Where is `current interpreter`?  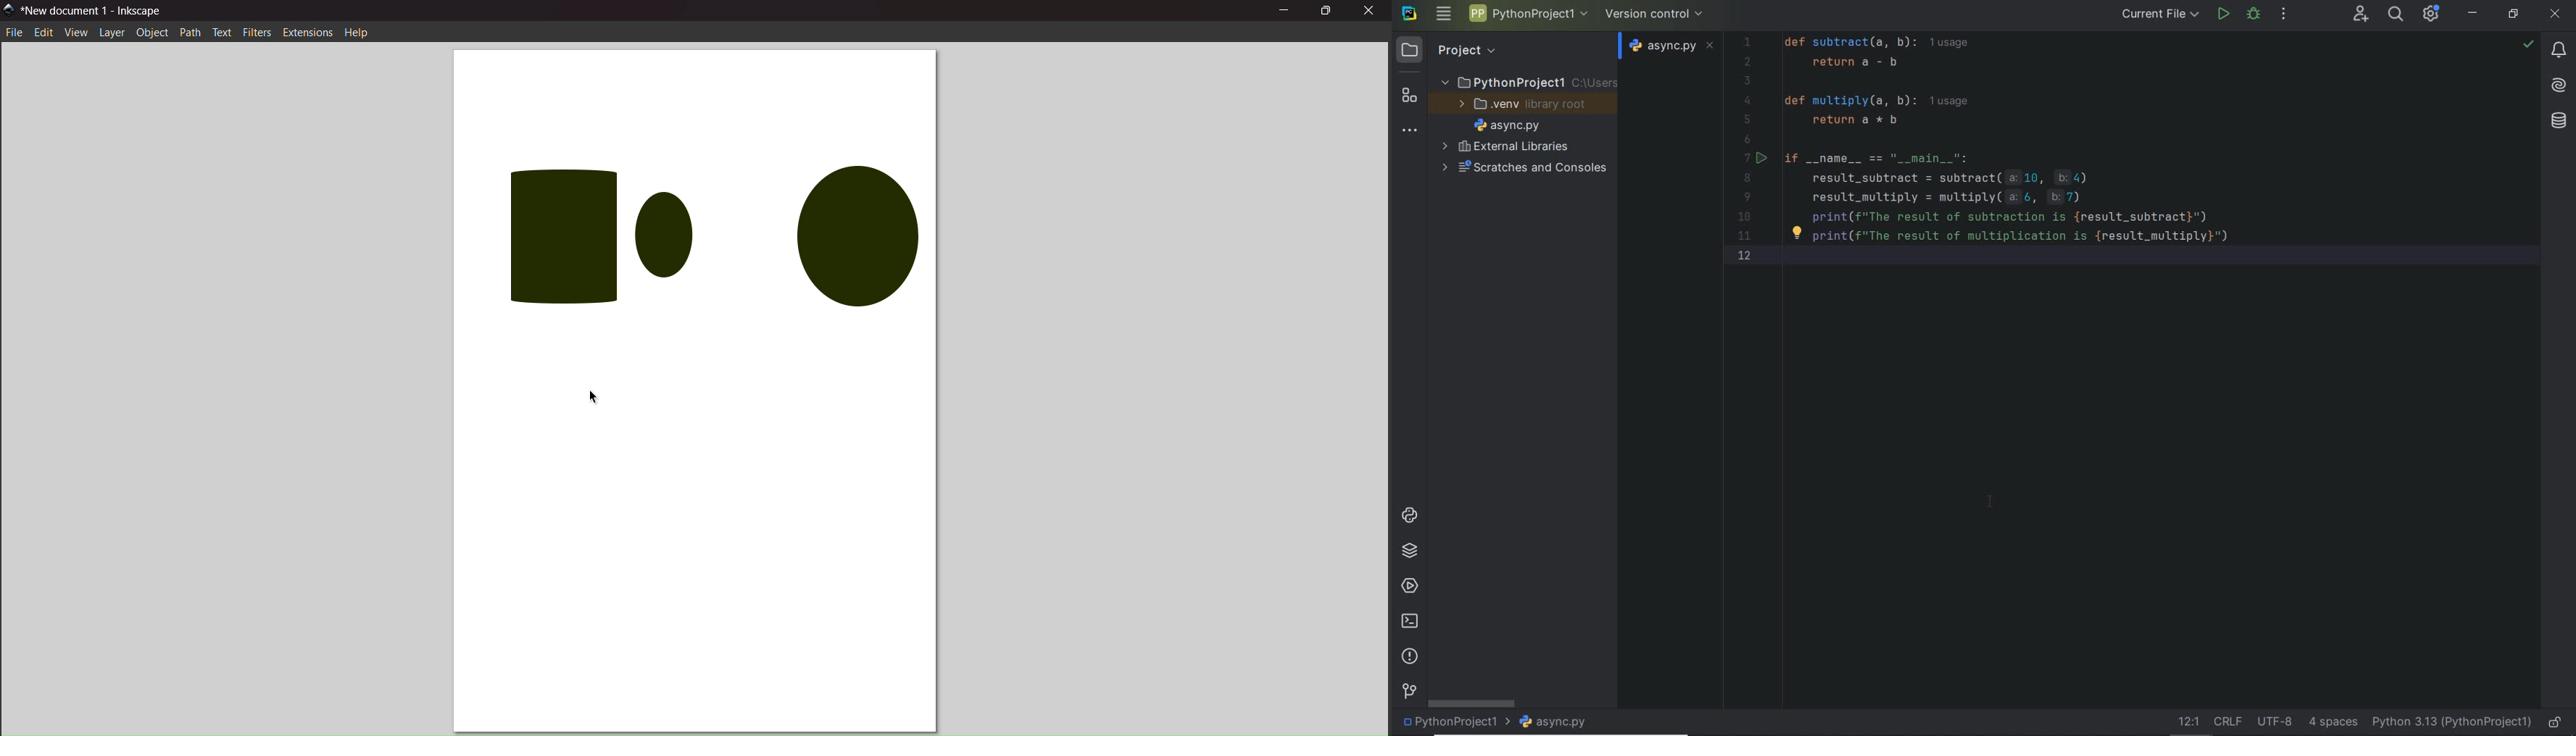
current interpreter is located at coordinates (2453, 723).